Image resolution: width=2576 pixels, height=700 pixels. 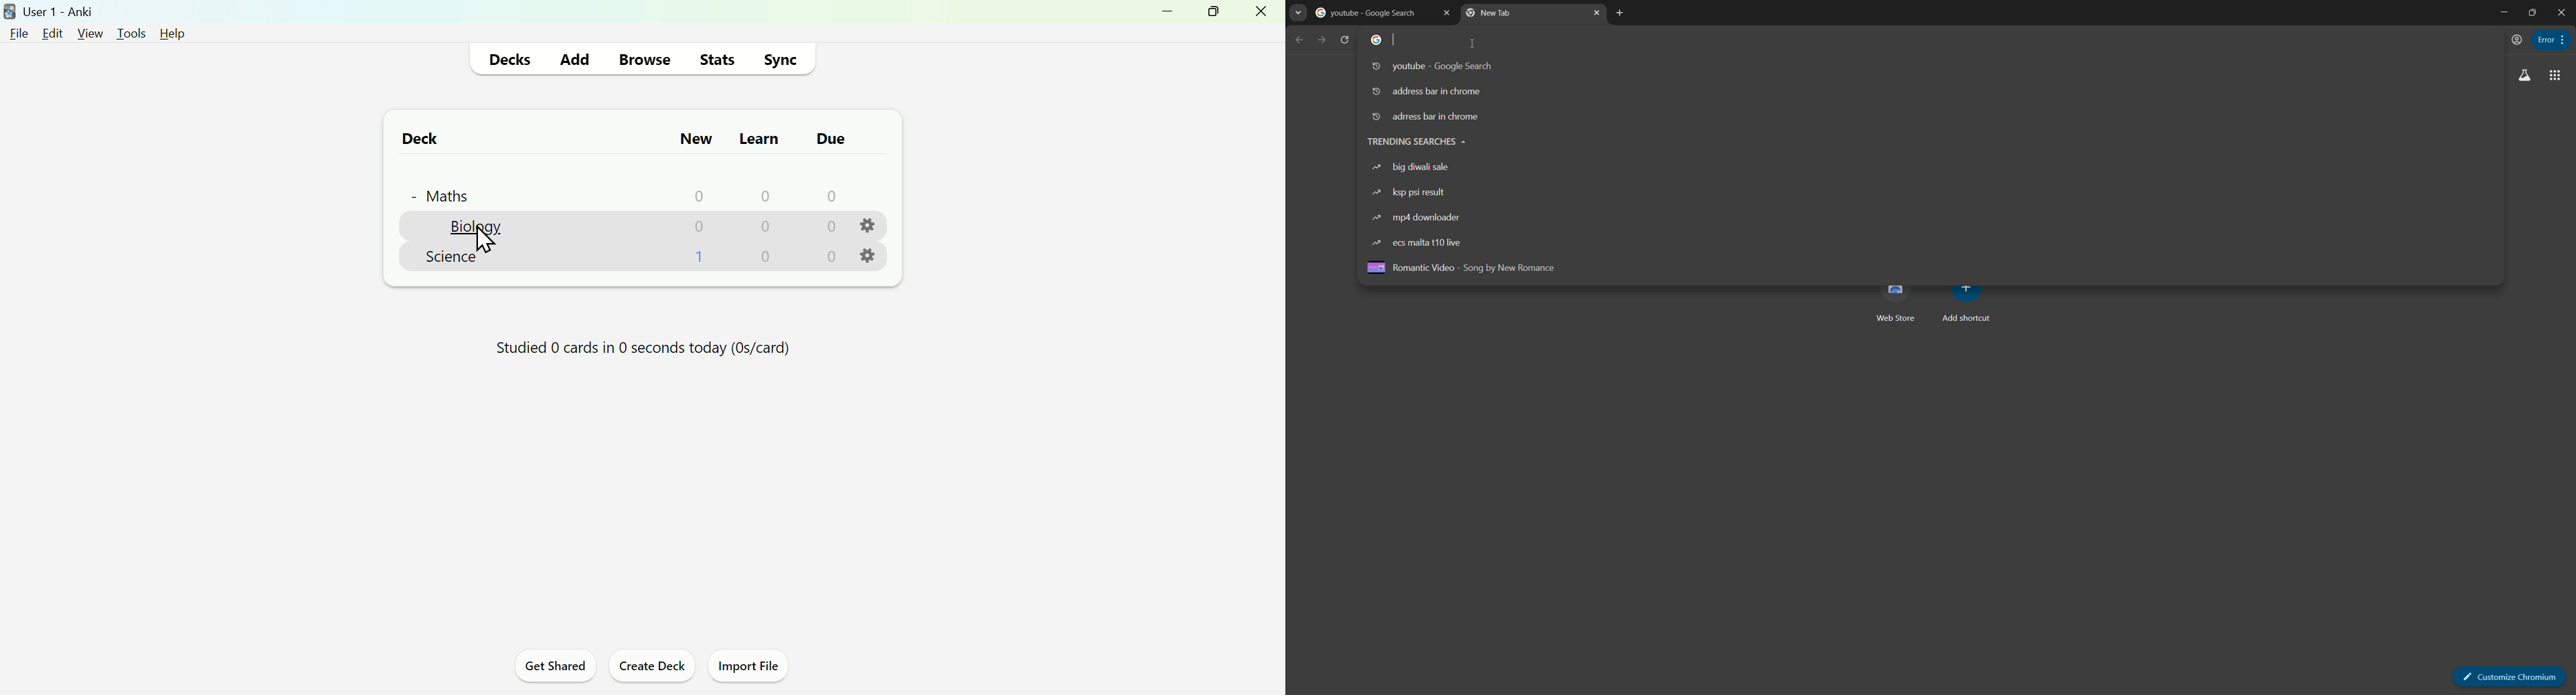 What do you see at coordinates (649, 668) in the screenshot?
I see `Create Deck` at bounding box center [649, 668].